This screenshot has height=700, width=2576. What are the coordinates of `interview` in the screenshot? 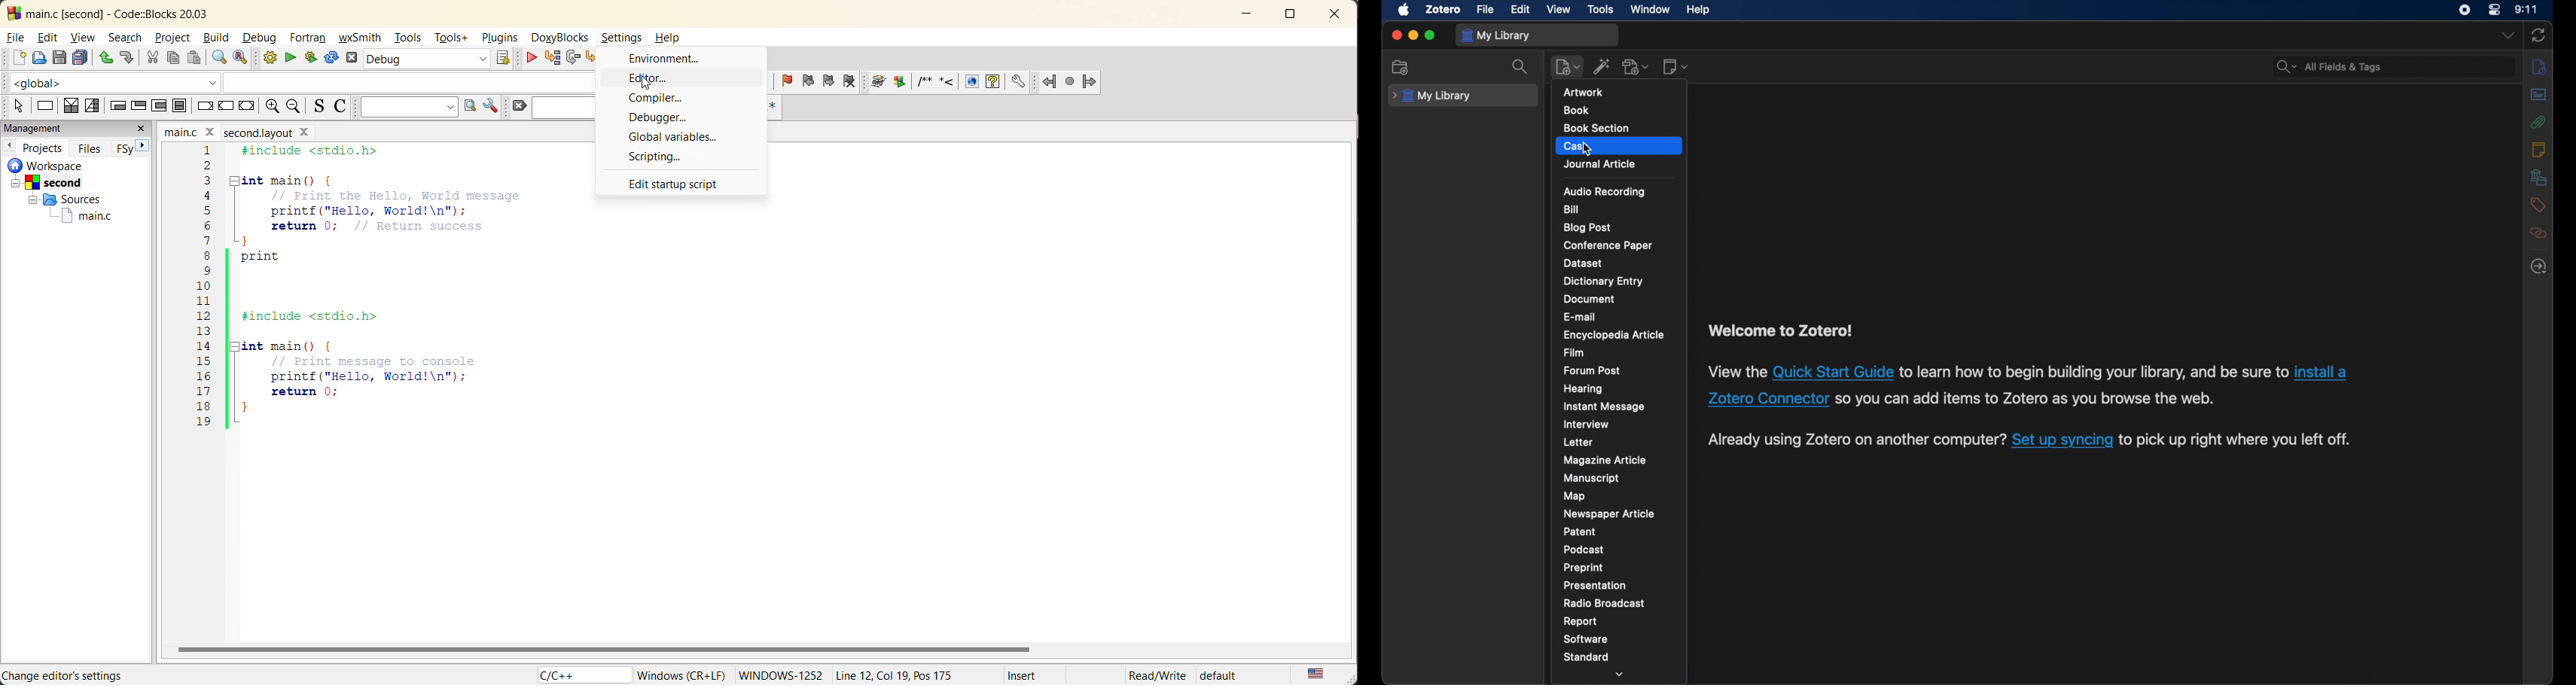 It's located at (1587, 423).